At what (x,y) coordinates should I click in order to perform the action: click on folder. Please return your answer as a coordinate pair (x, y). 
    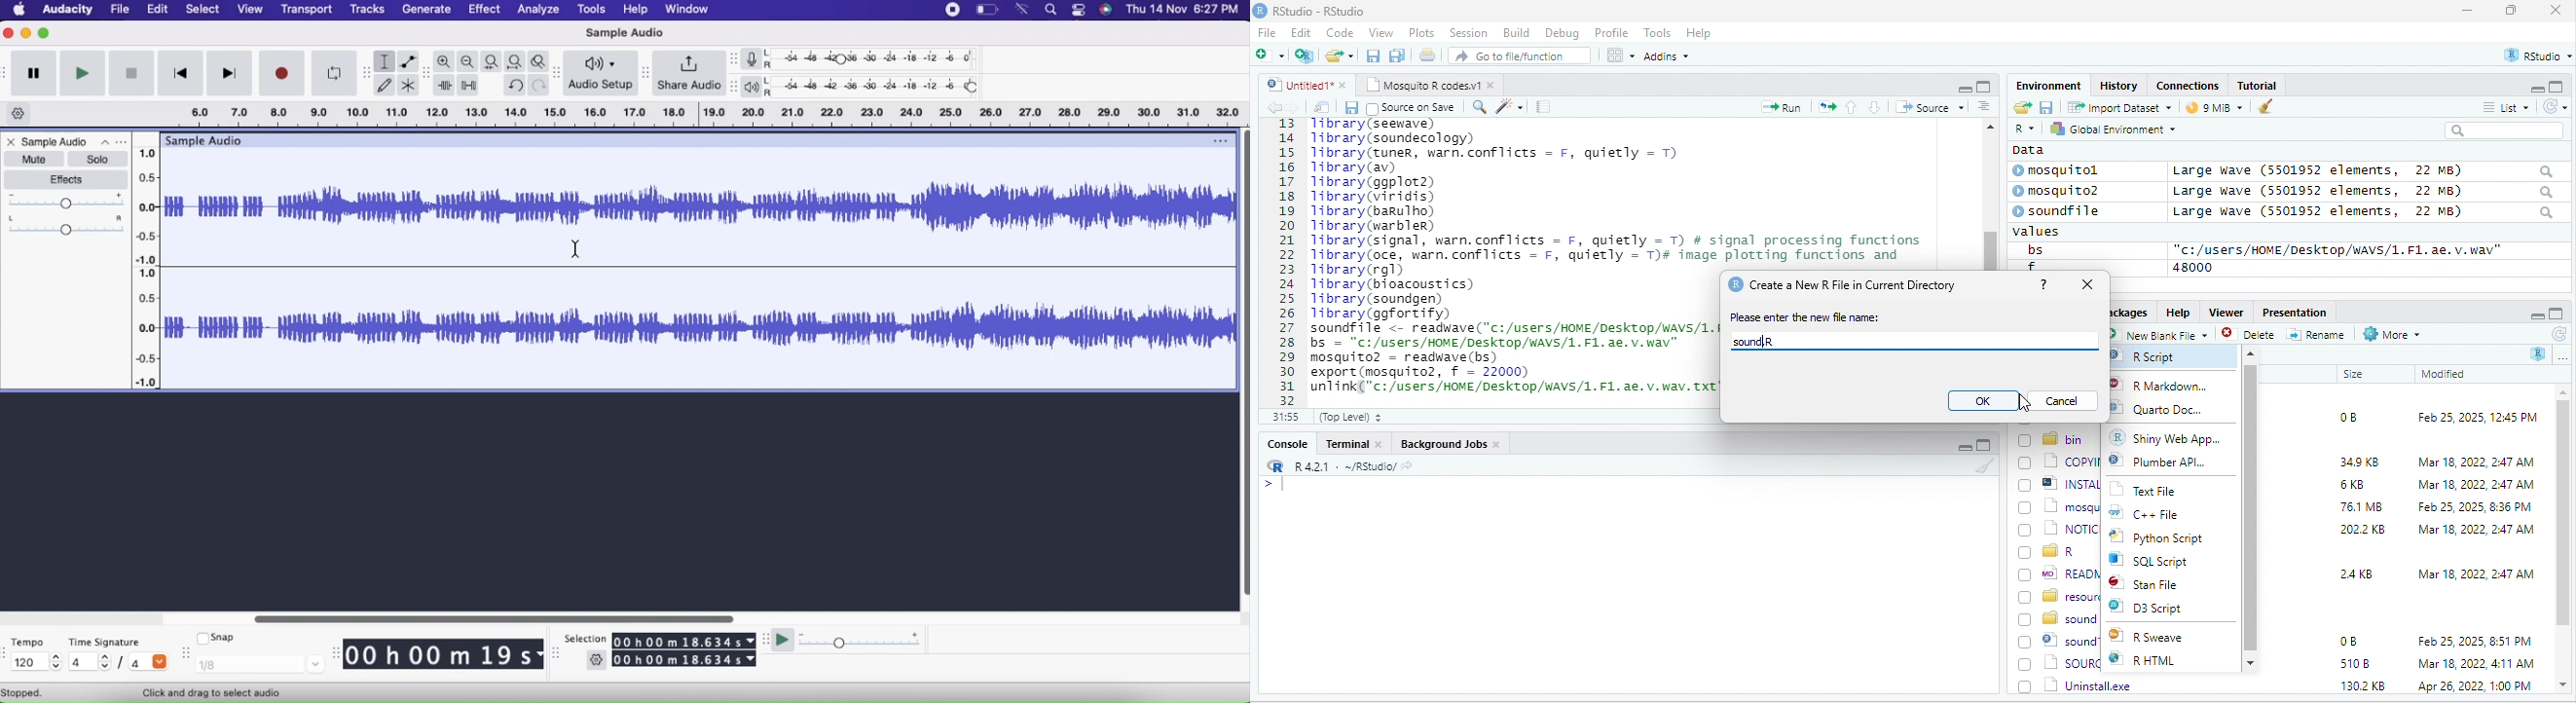
    Looking at the image, I should click on (1342, 56).